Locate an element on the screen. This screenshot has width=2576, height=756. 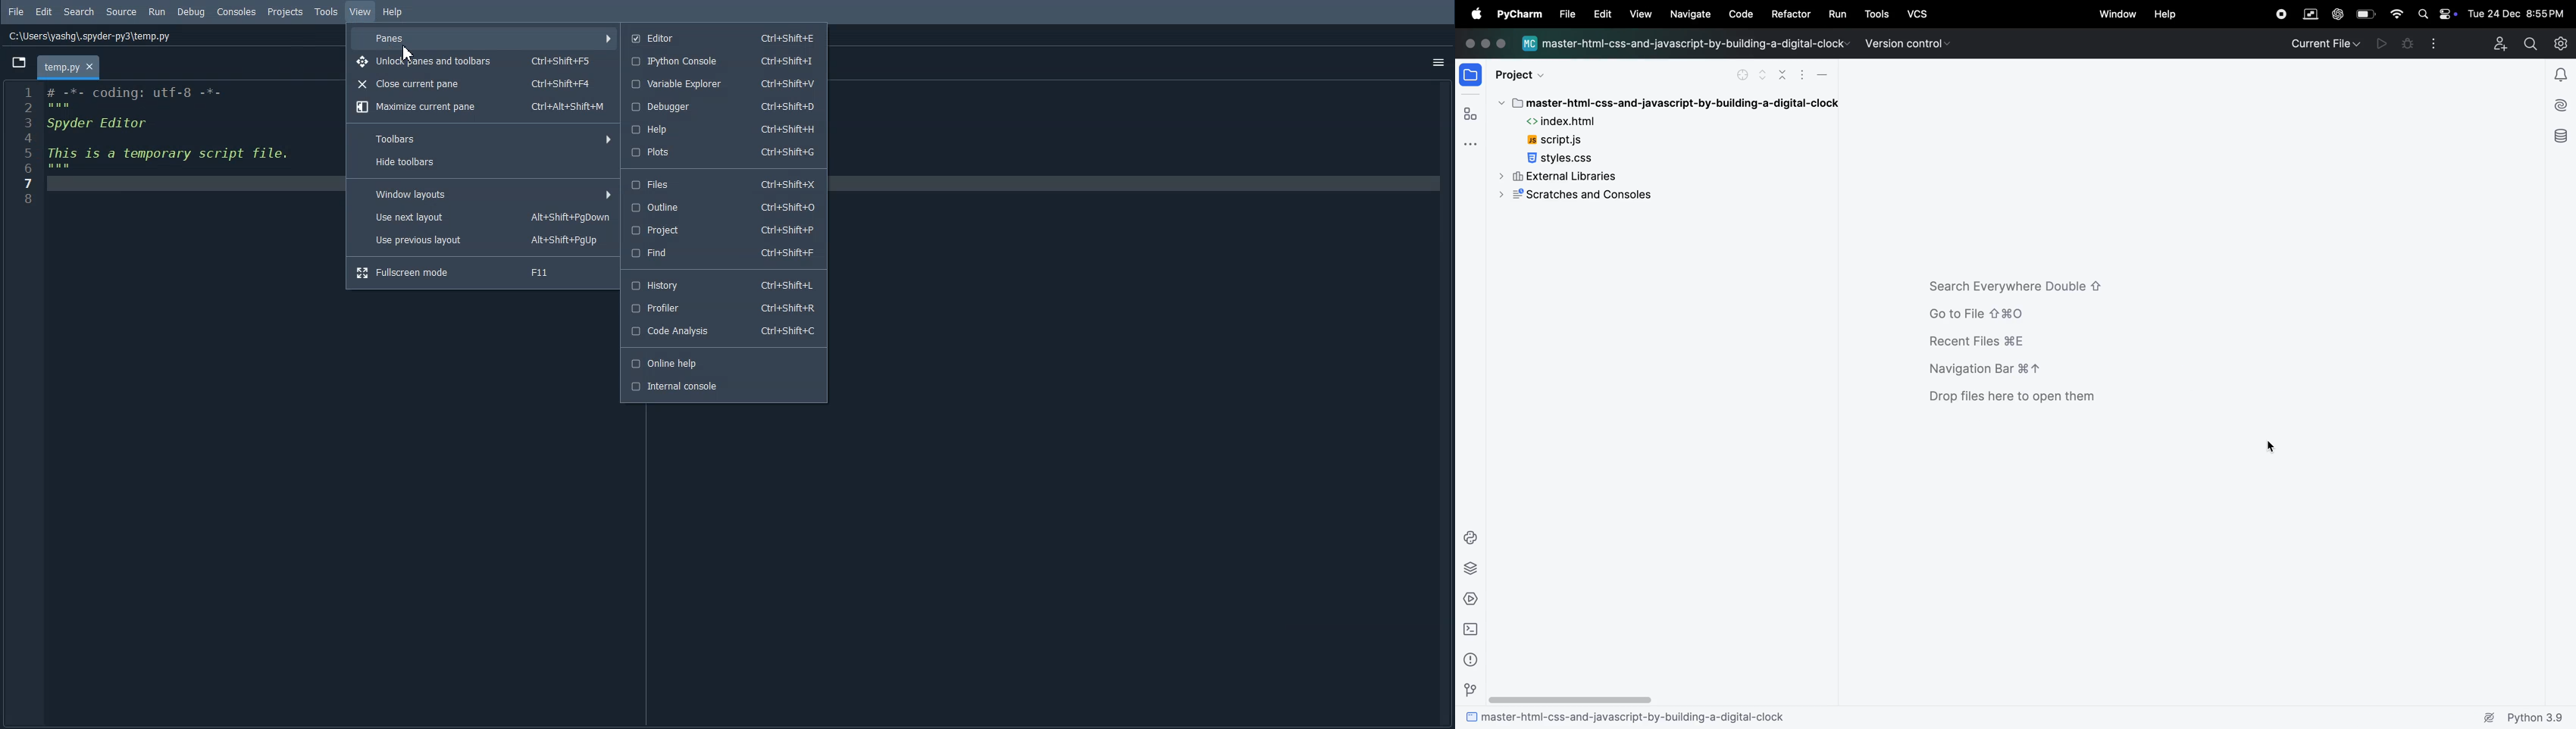
Fullscreen mode is located at coordinates (483, 272).